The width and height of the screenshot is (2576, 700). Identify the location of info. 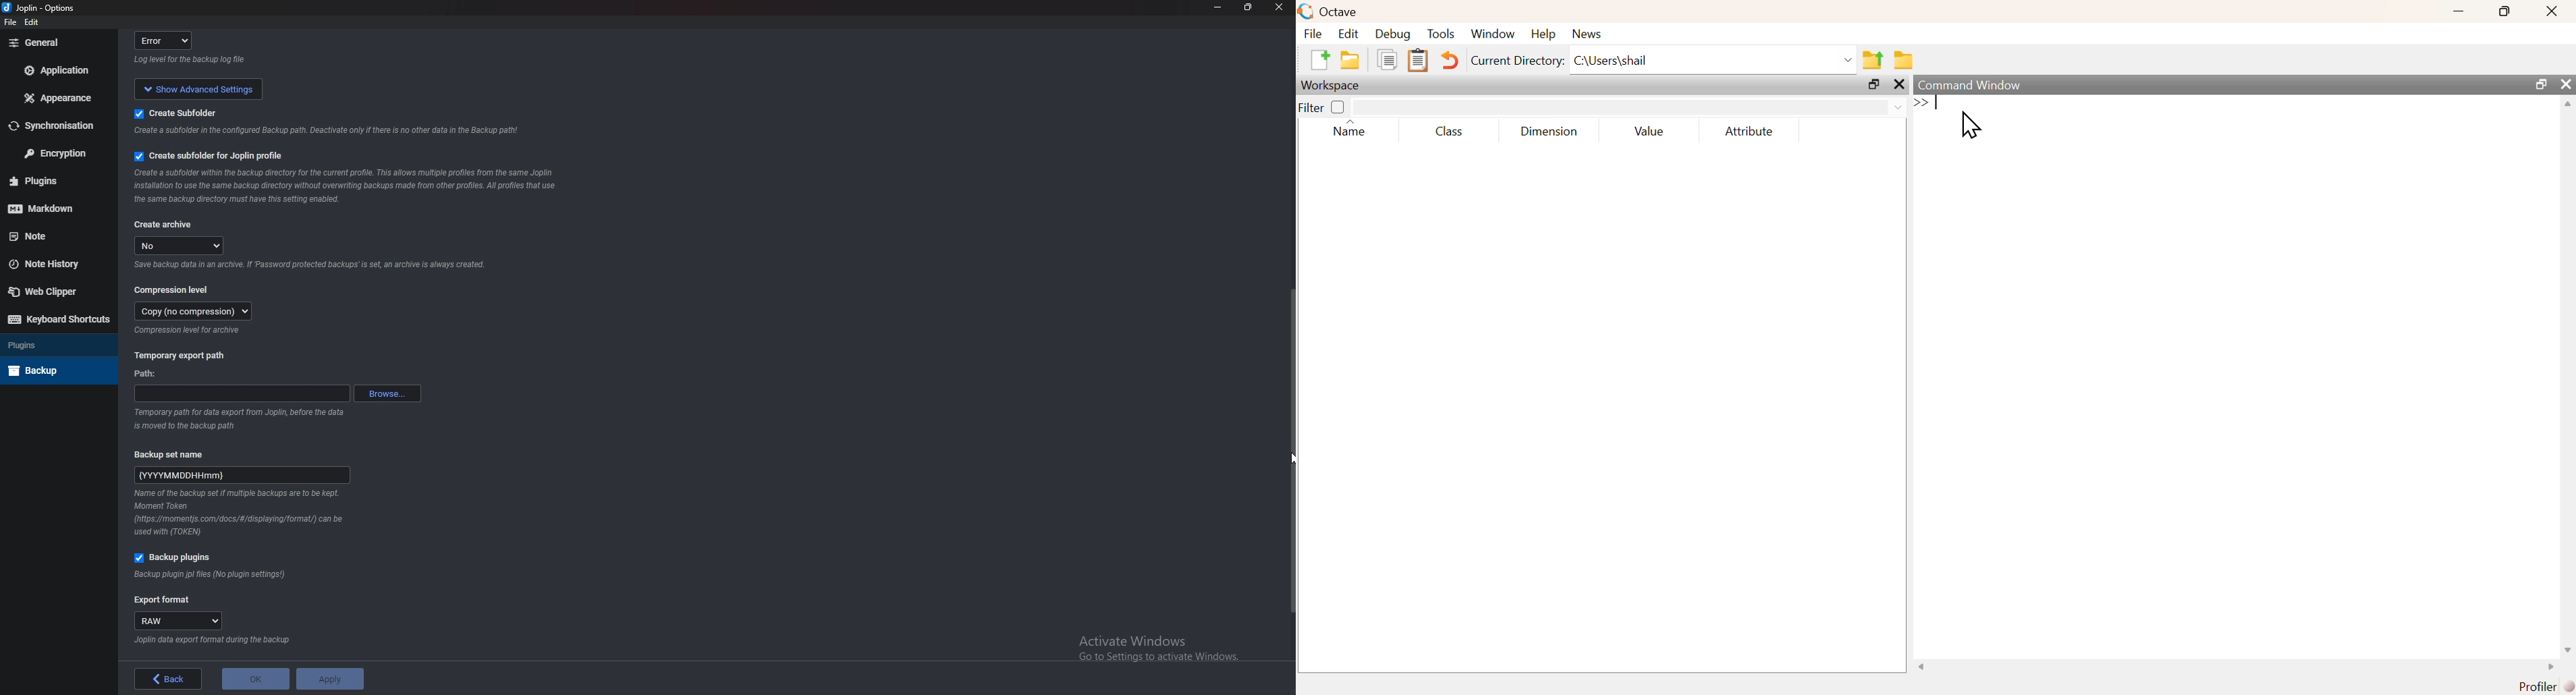
(192, 60).